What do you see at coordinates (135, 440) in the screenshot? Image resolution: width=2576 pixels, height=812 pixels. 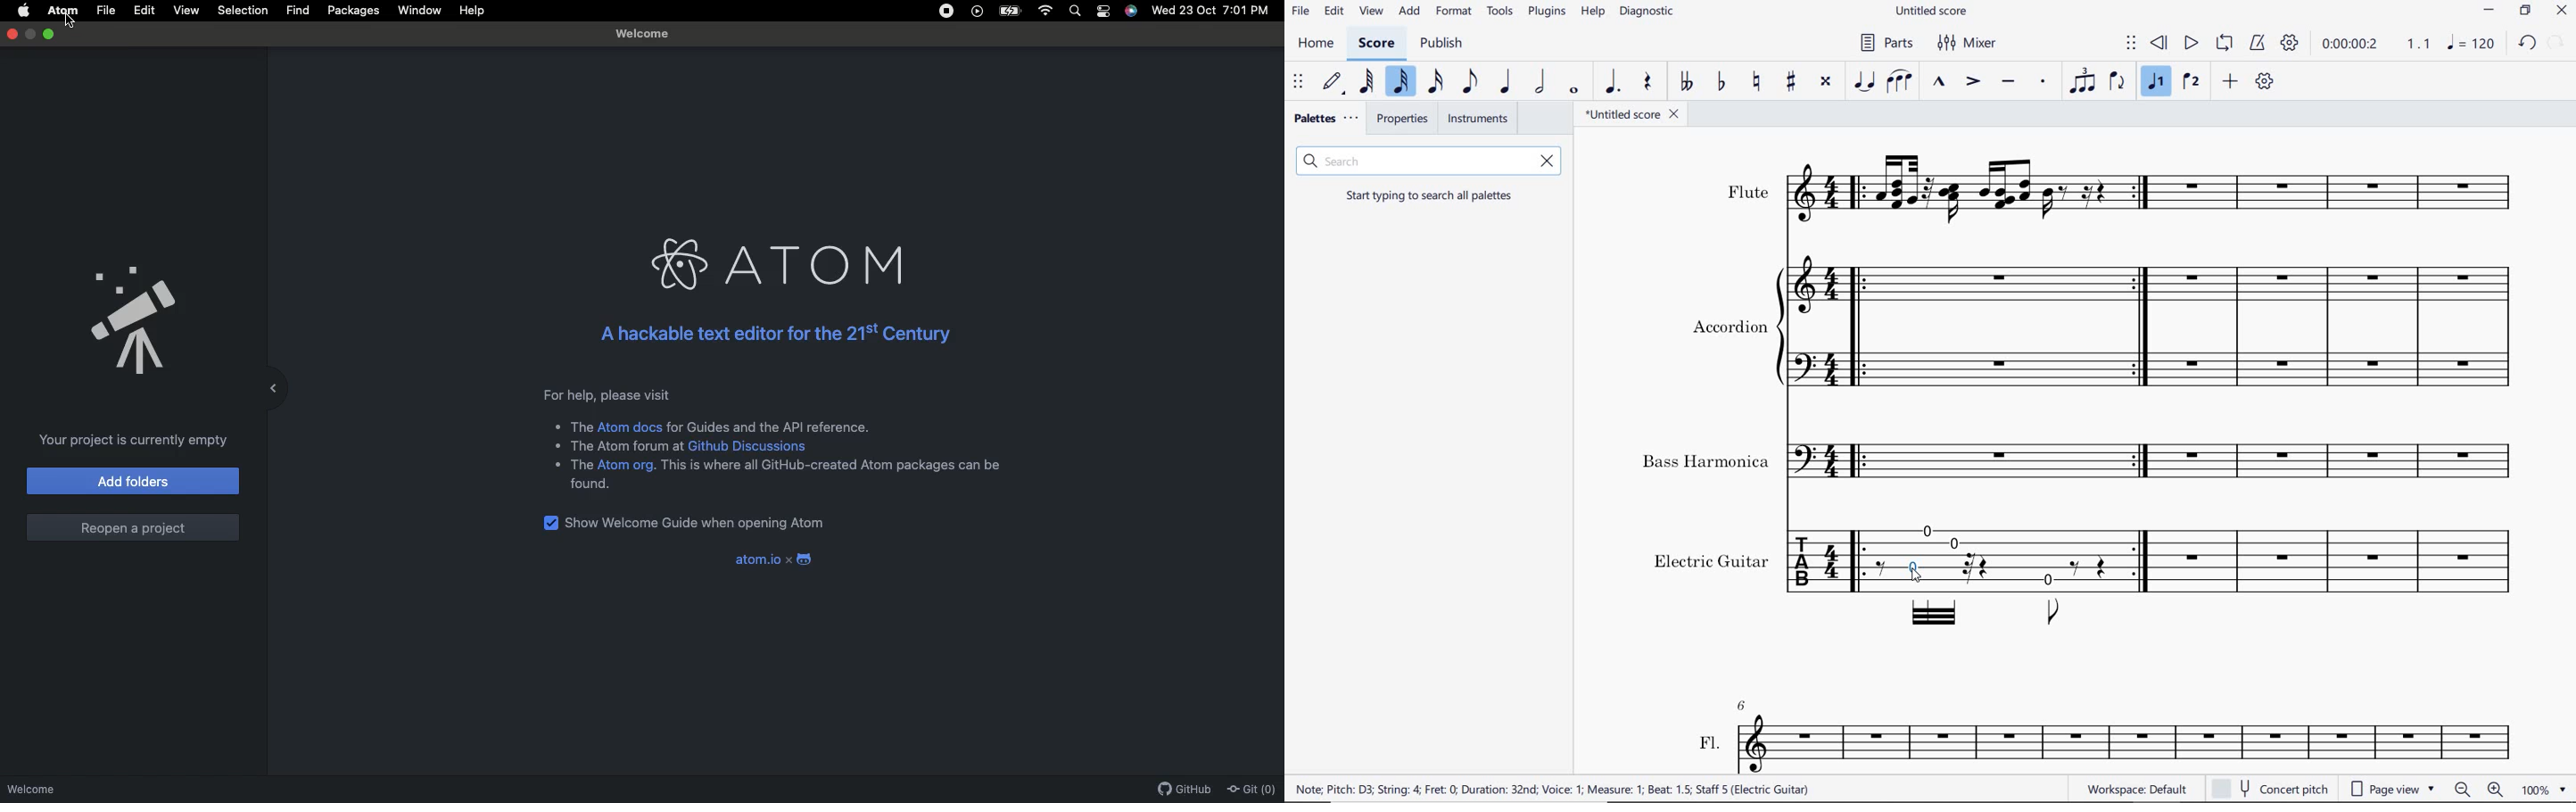 I see `Your project is currently empty` at bounding box center [135, 440].